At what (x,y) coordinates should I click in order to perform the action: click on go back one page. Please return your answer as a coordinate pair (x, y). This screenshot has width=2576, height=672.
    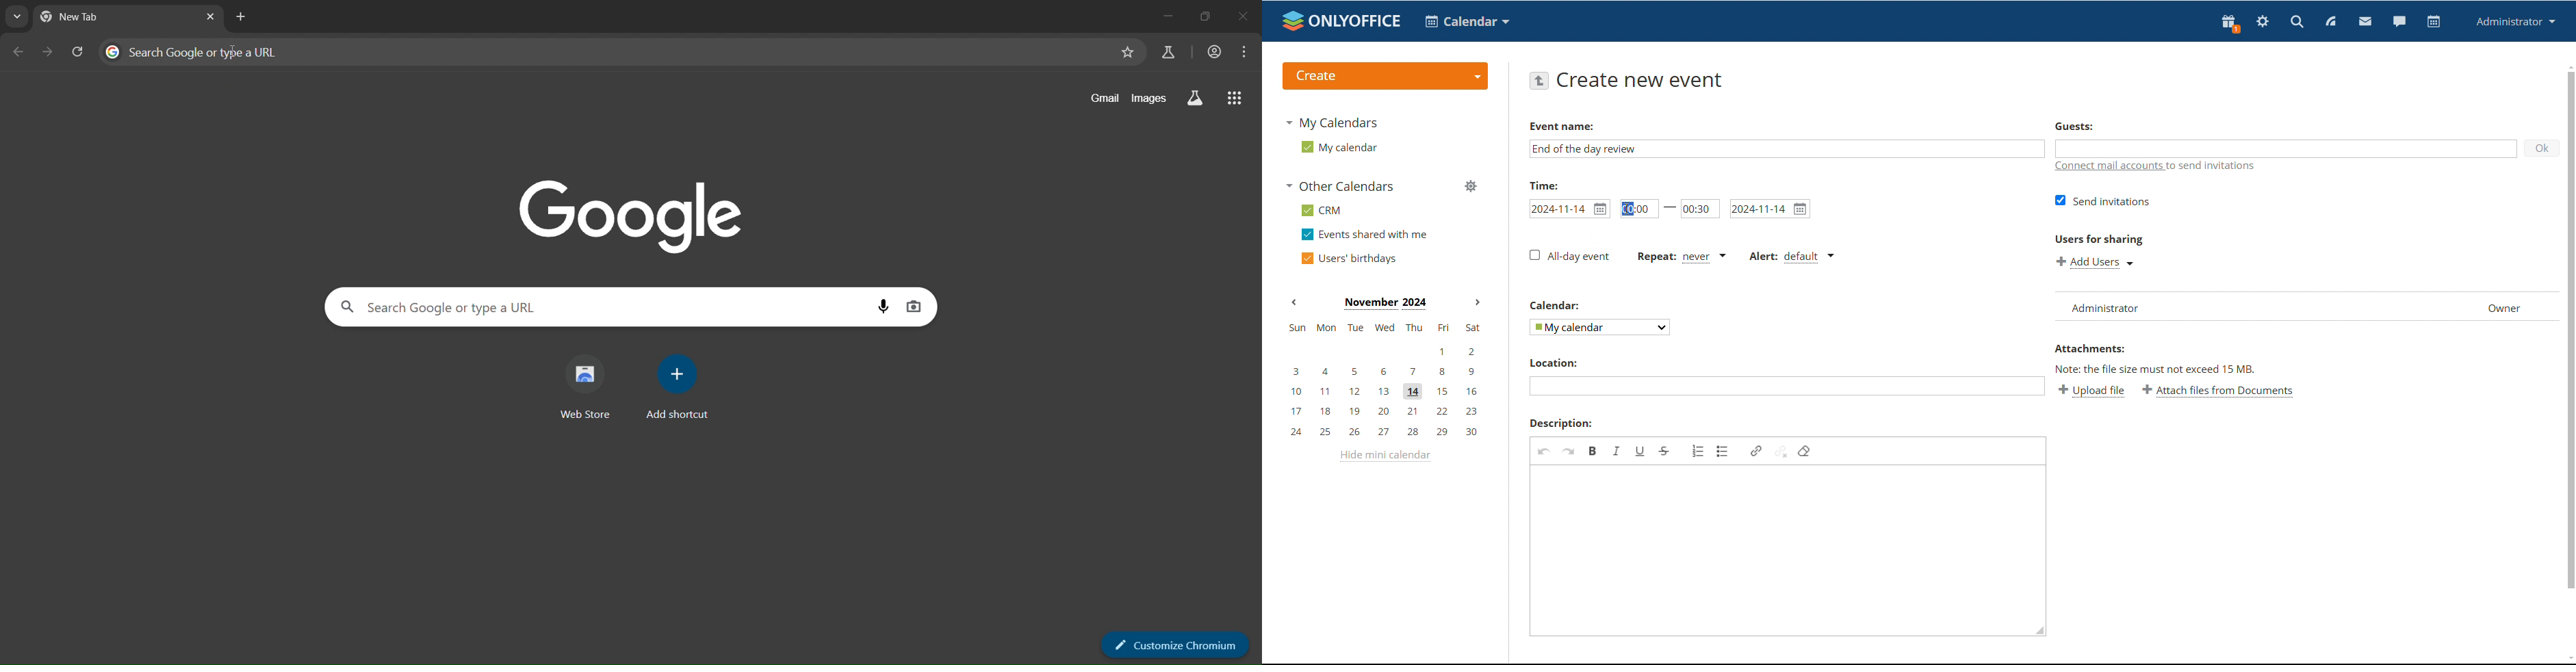
    Looking at the image, I should click on (18, 54).